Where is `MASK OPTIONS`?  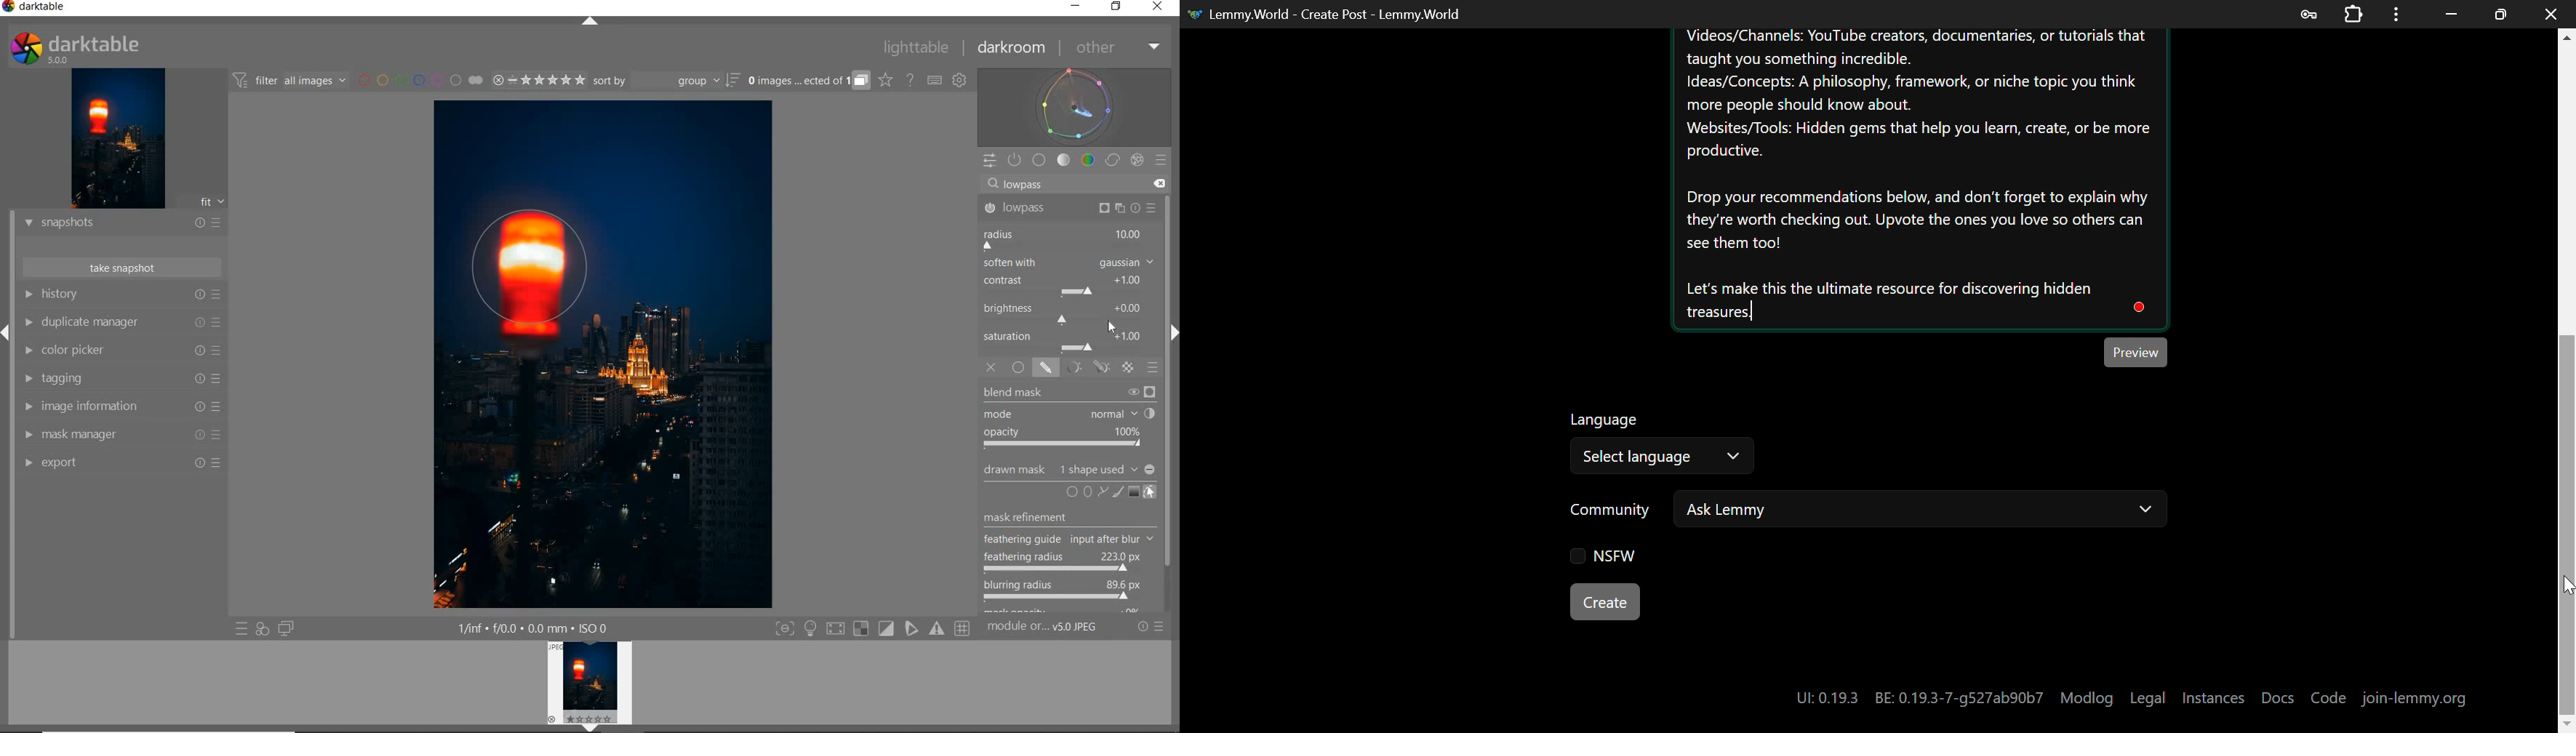
MASK OPTIONS is located at coordinates (1086, 368).